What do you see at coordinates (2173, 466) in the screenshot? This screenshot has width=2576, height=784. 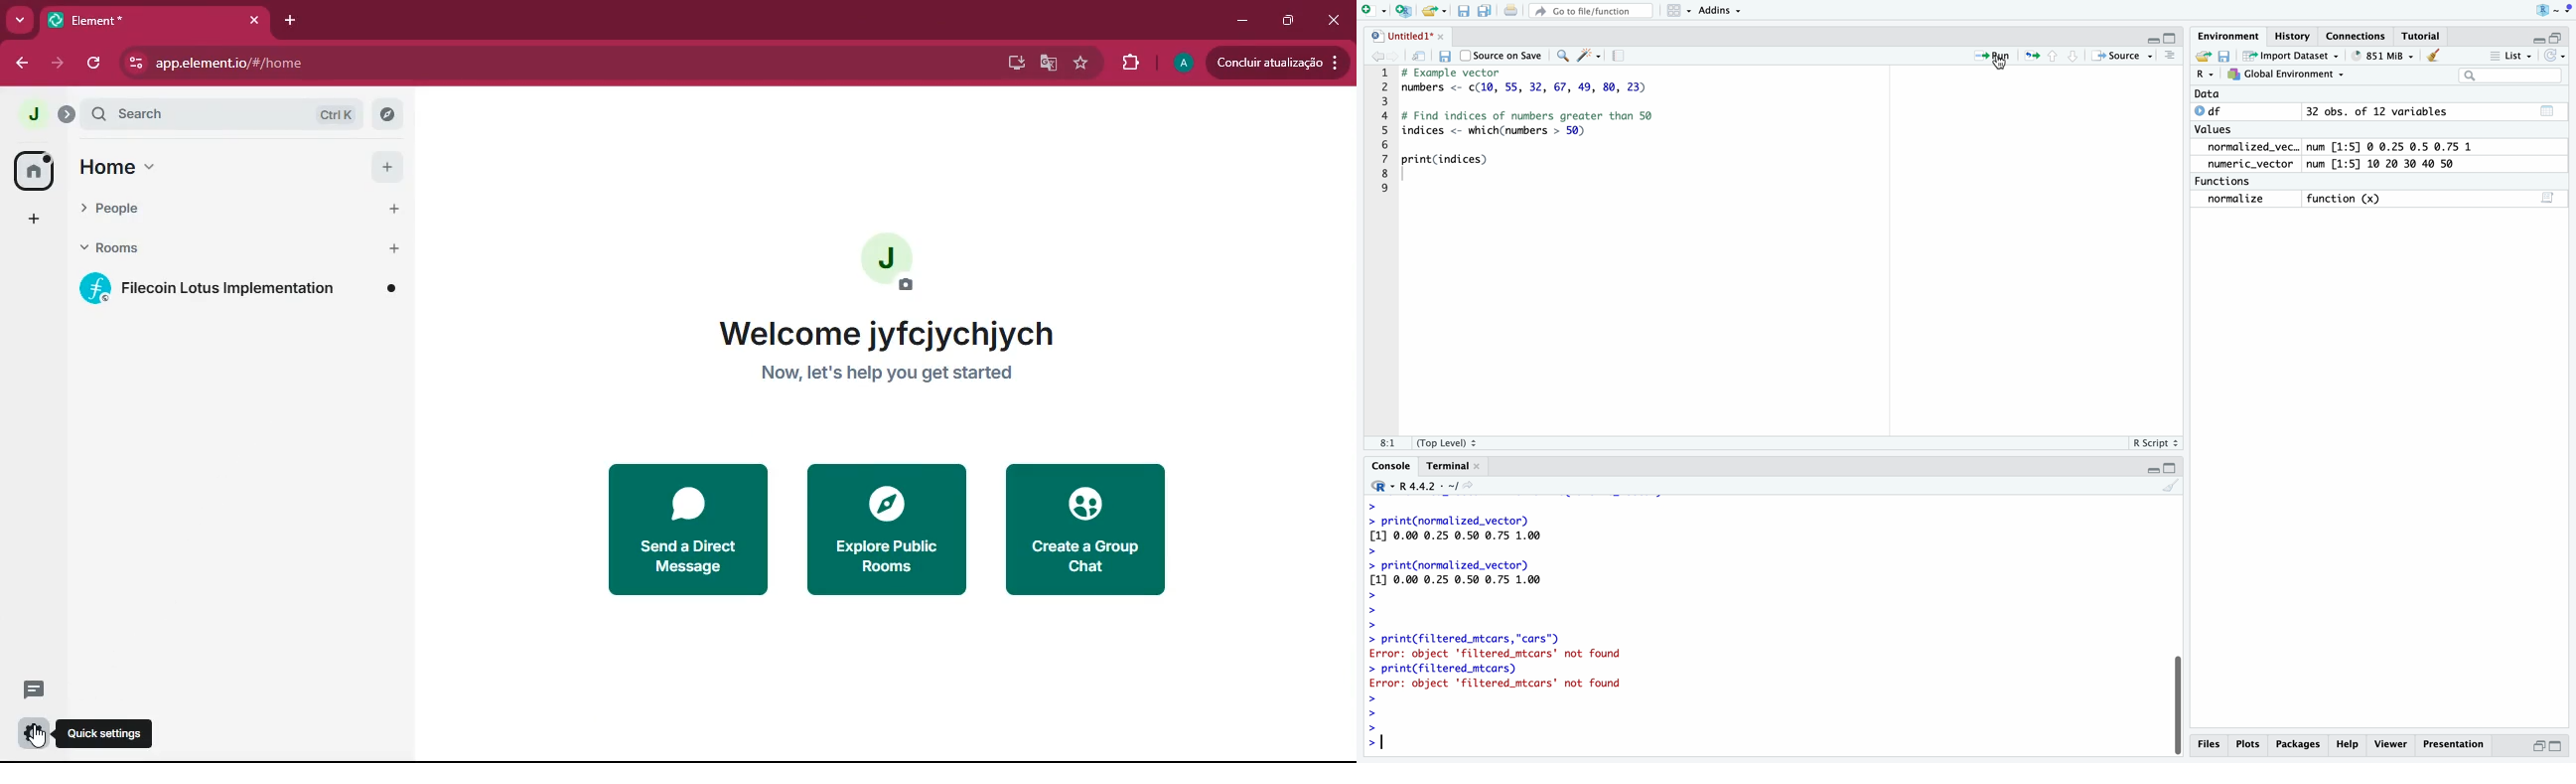 I see `MAXIMISE` at bounding box center [2173, 466].